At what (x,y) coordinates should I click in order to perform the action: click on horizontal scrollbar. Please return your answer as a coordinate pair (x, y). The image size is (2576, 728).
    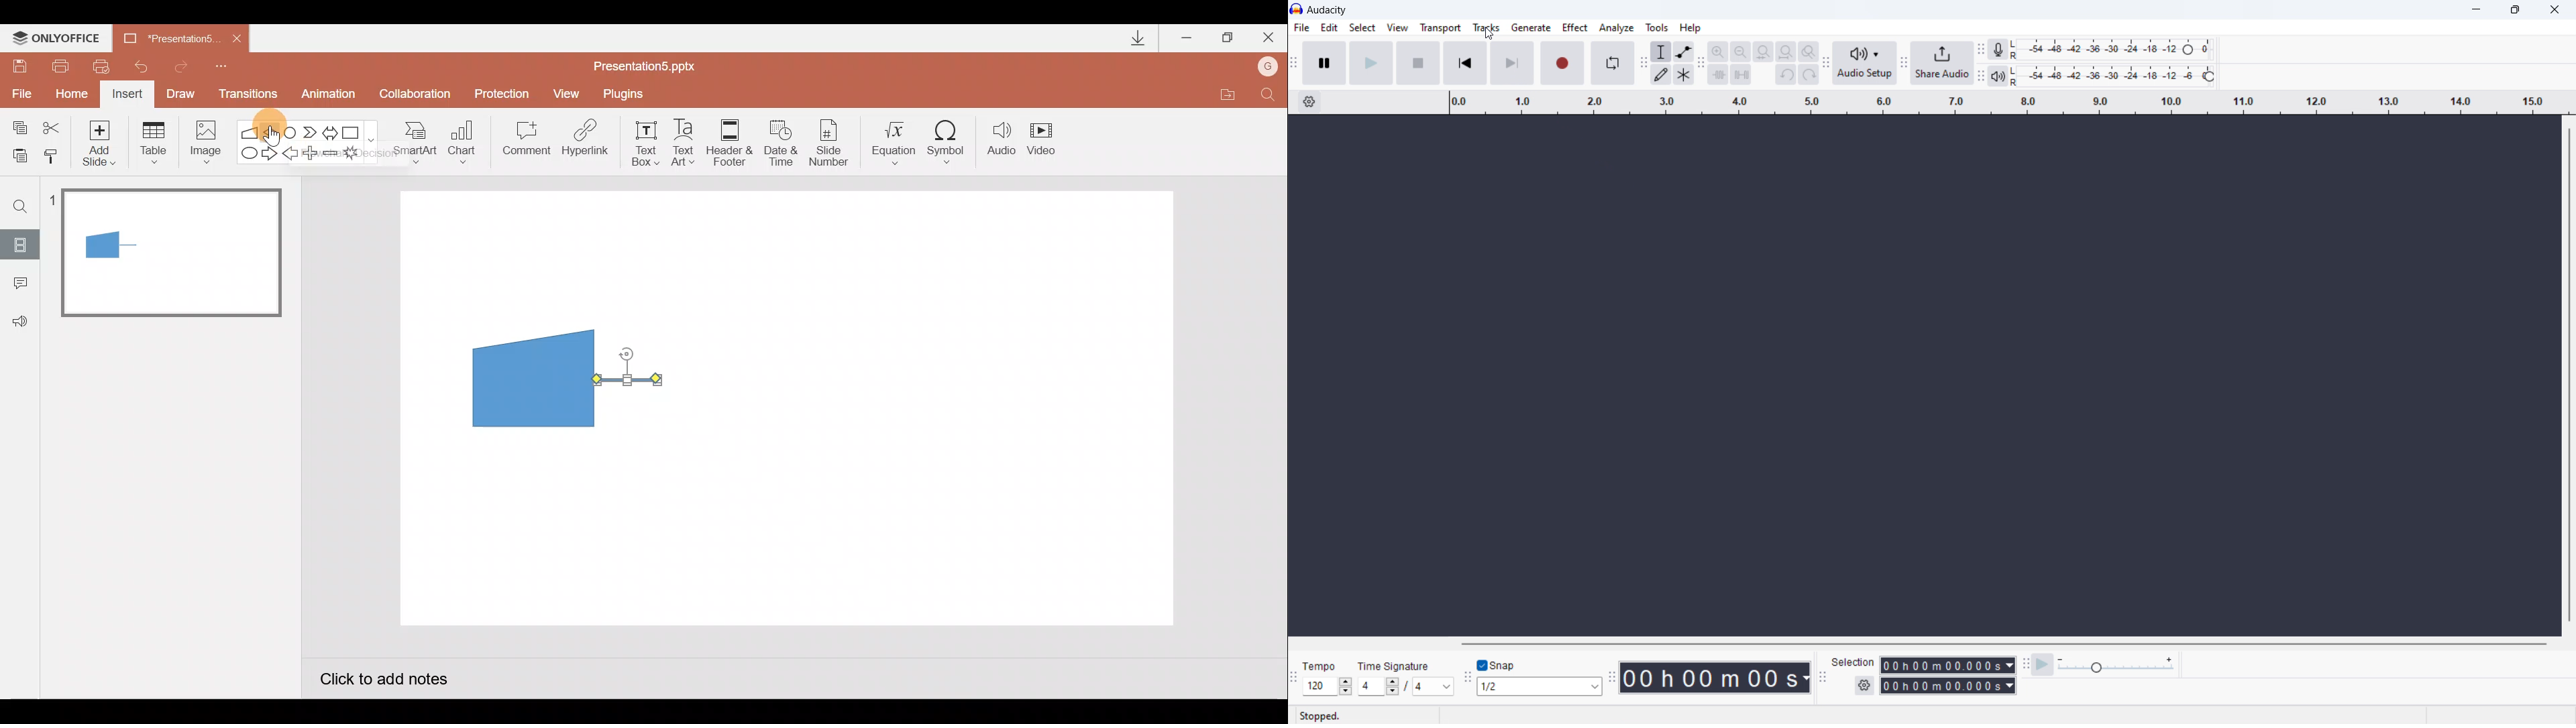
    Looking at the image, I should click on (2003, 644).